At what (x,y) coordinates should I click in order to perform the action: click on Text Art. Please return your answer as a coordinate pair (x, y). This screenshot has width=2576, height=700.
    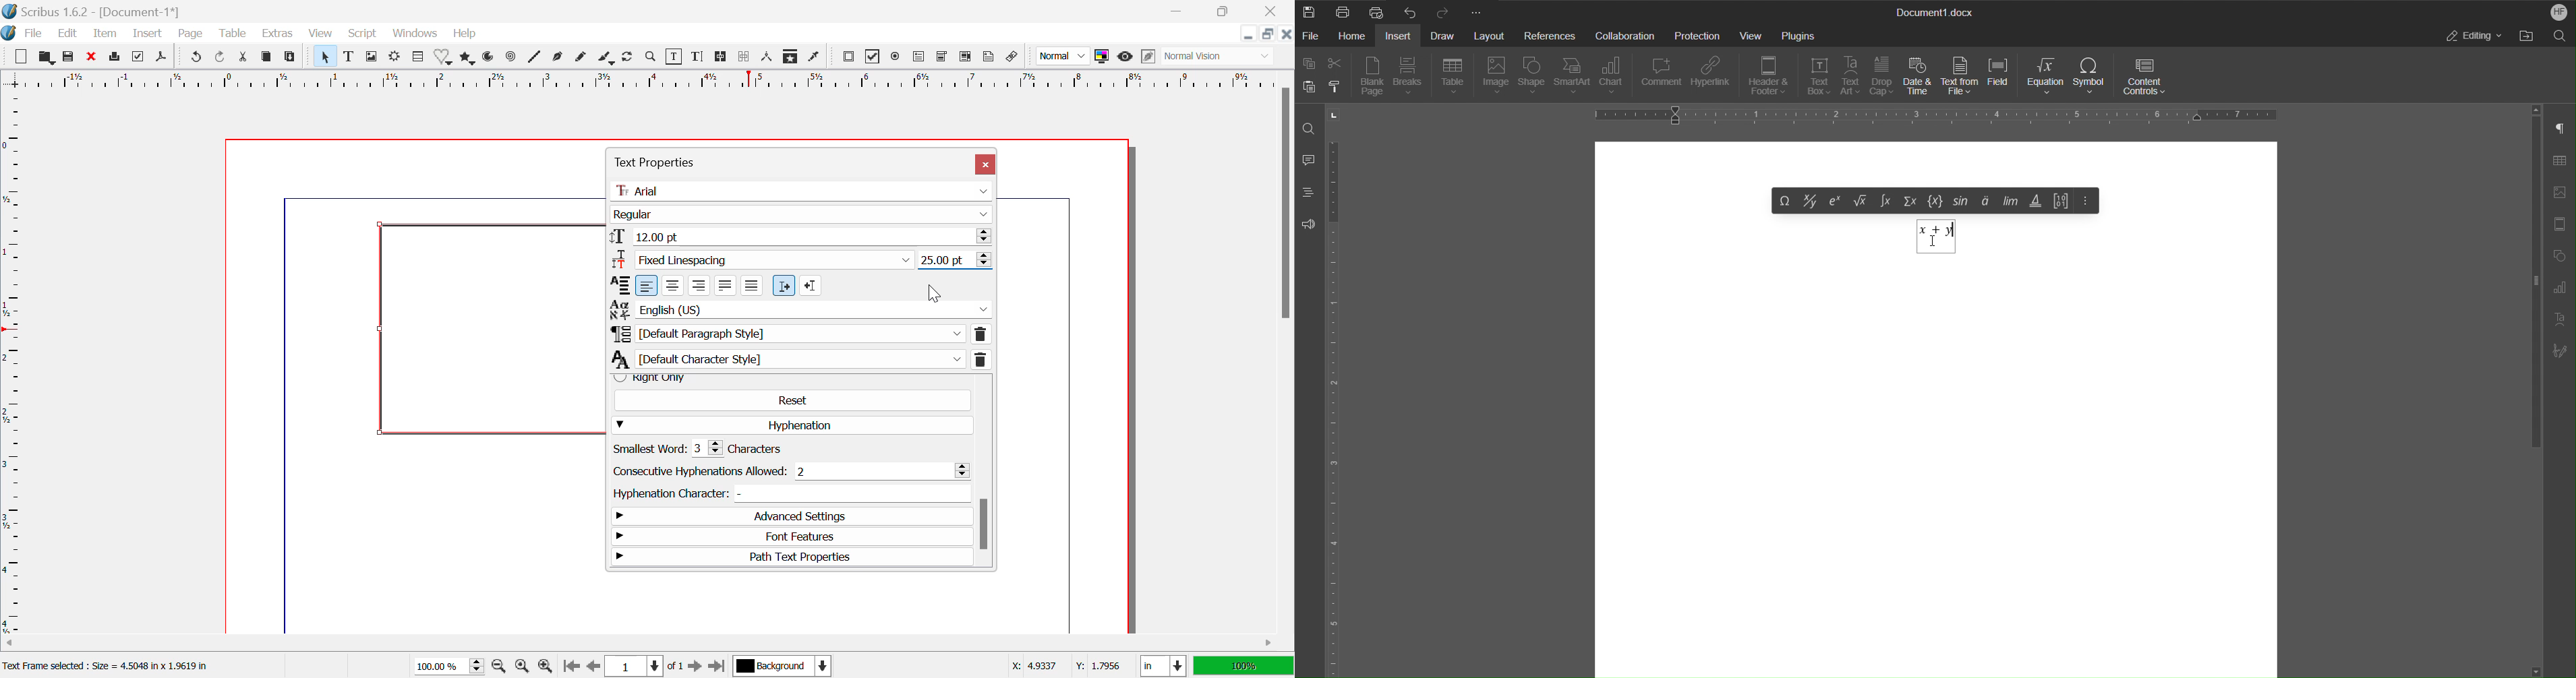
    Looking at the image, I should click on (2559, 318).